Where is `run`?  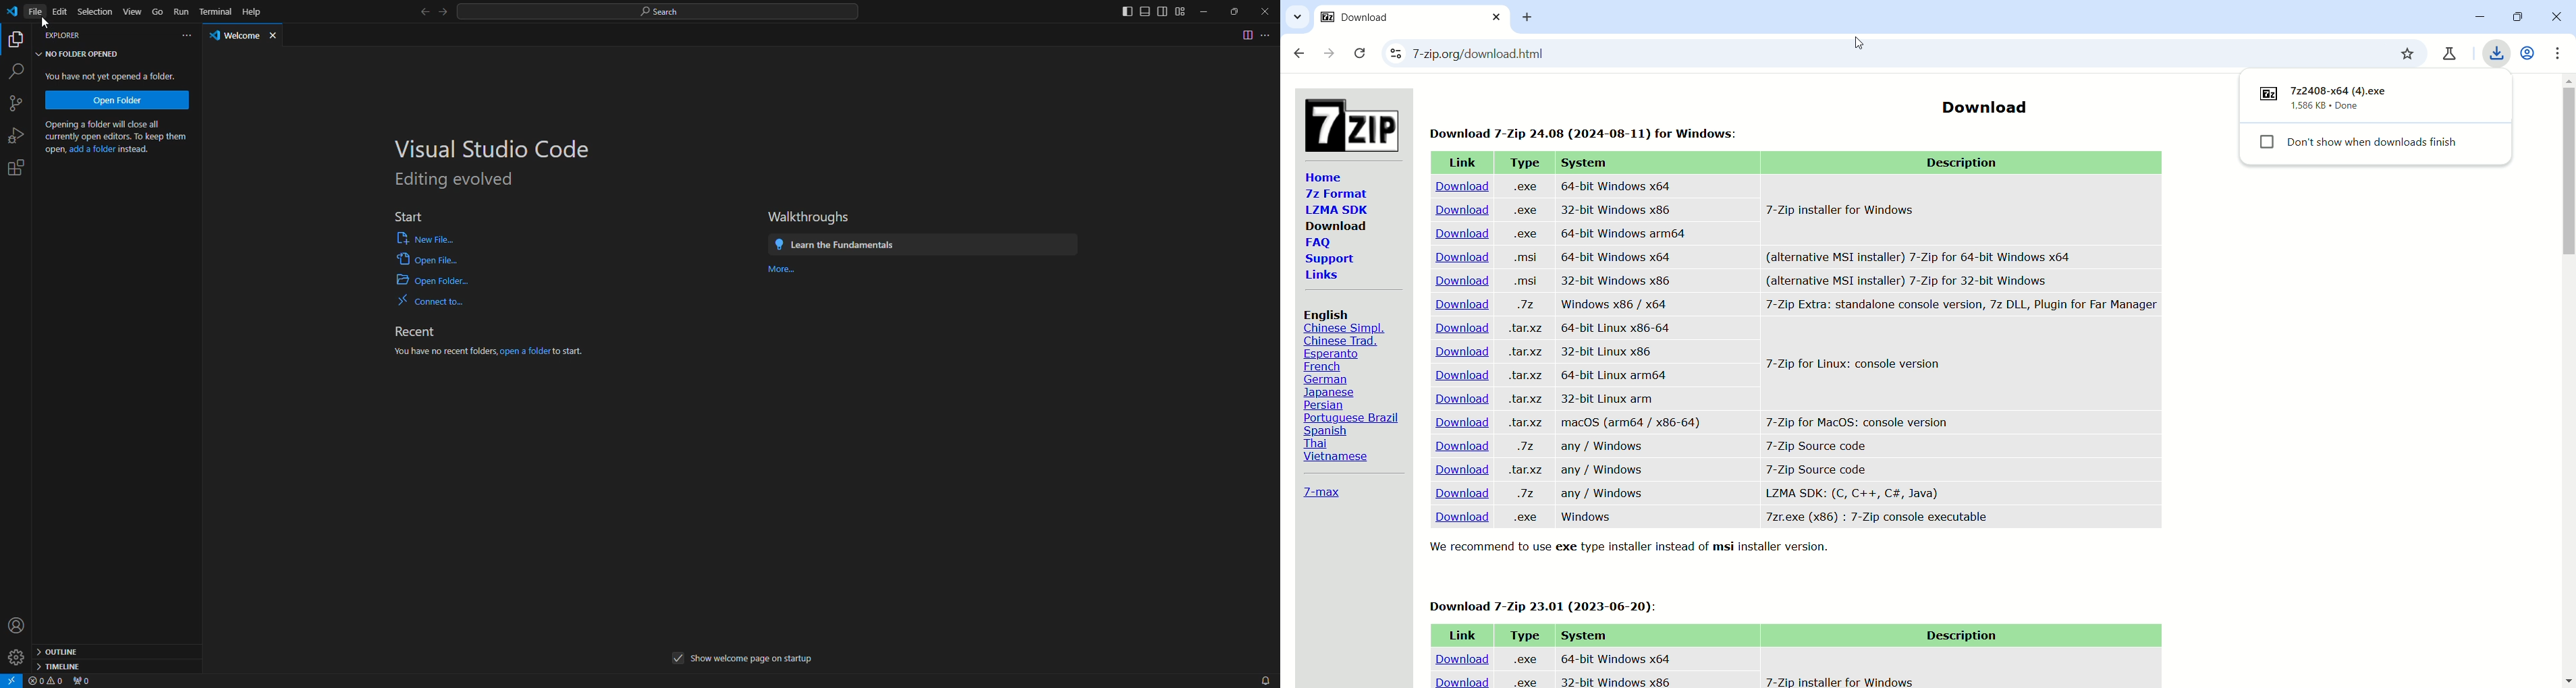
run is located at coordinates (182, 12).